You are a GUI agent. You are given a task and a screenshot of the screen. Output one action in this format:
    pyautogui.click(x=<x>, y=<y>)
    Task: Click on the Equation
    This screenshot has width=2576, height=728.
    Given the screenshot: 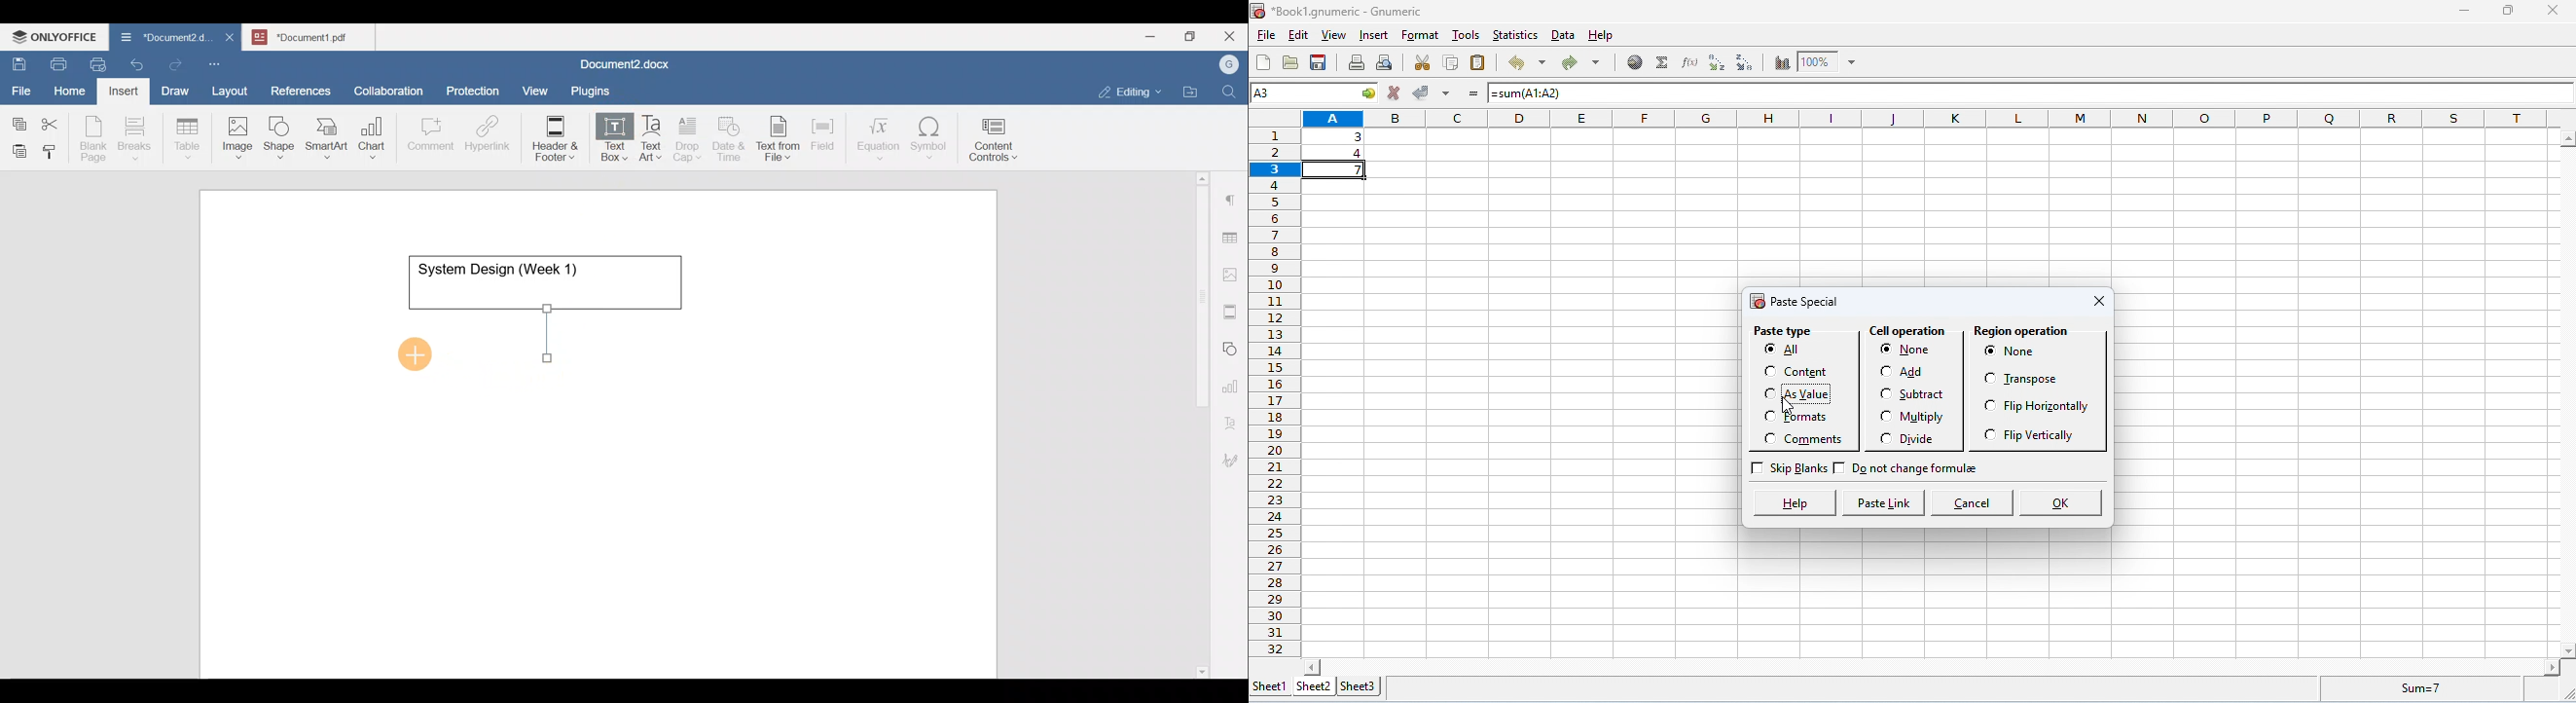 What is the action you would take?
    pyautogui.click(x=882, y=138)
    